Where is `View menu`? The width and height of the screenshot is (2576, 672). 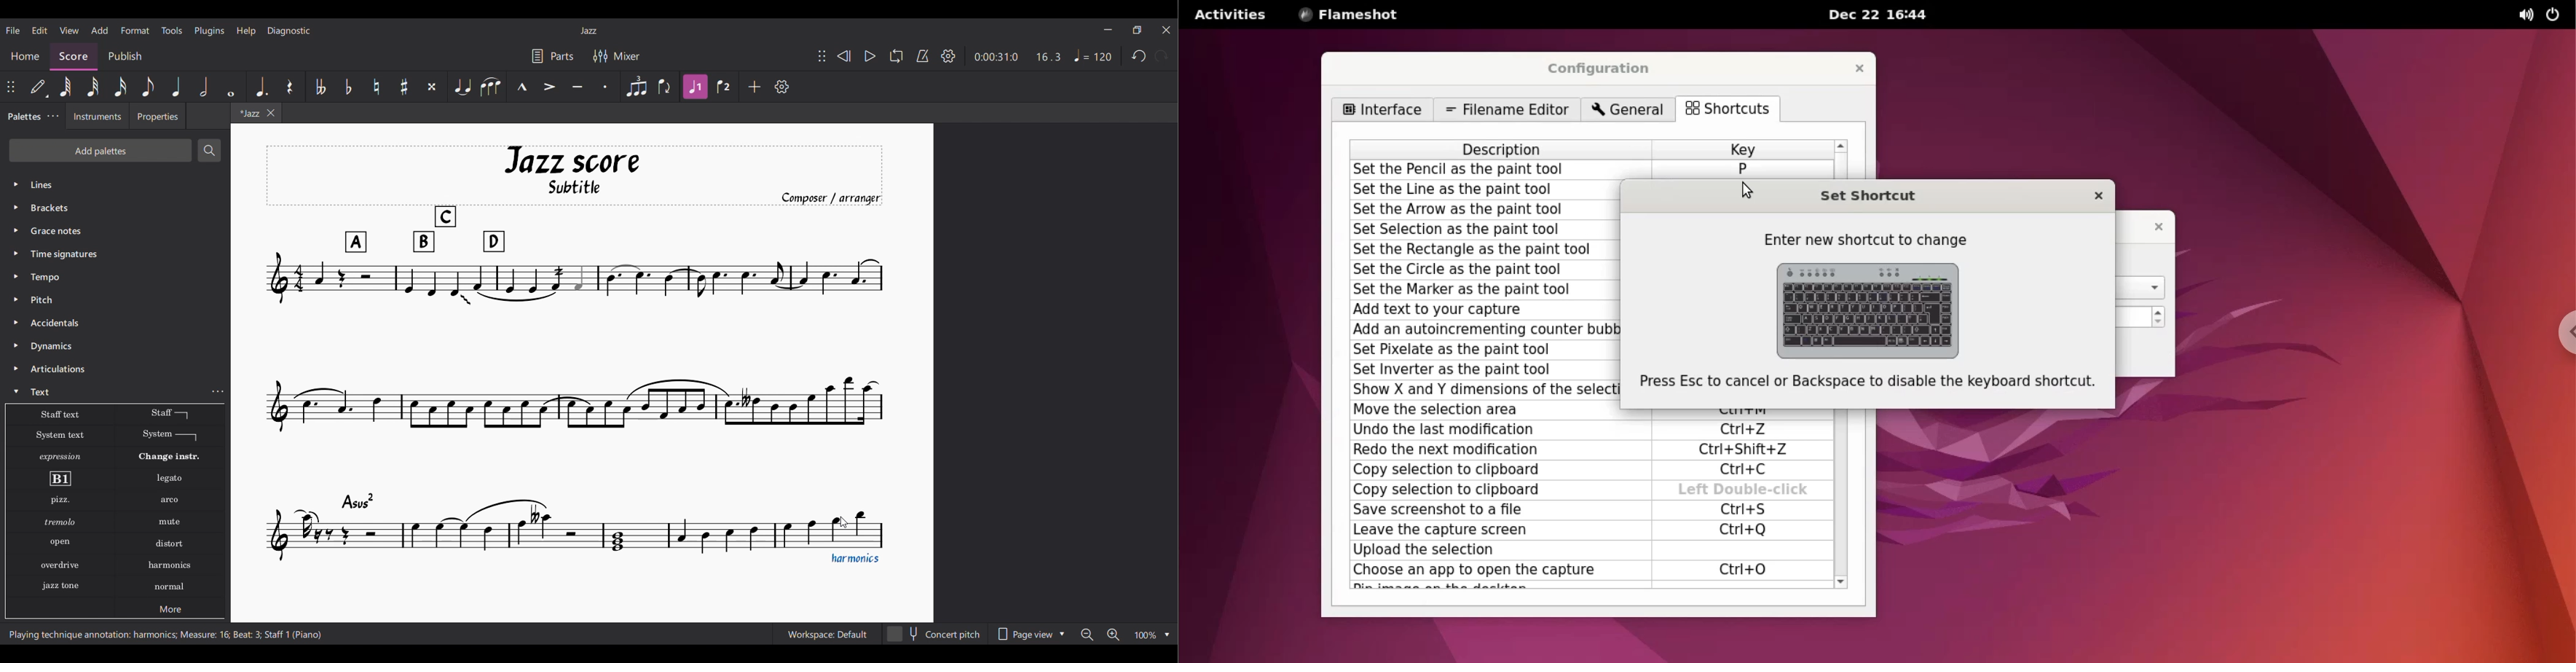 View menu is located at coordinates (69, 31).